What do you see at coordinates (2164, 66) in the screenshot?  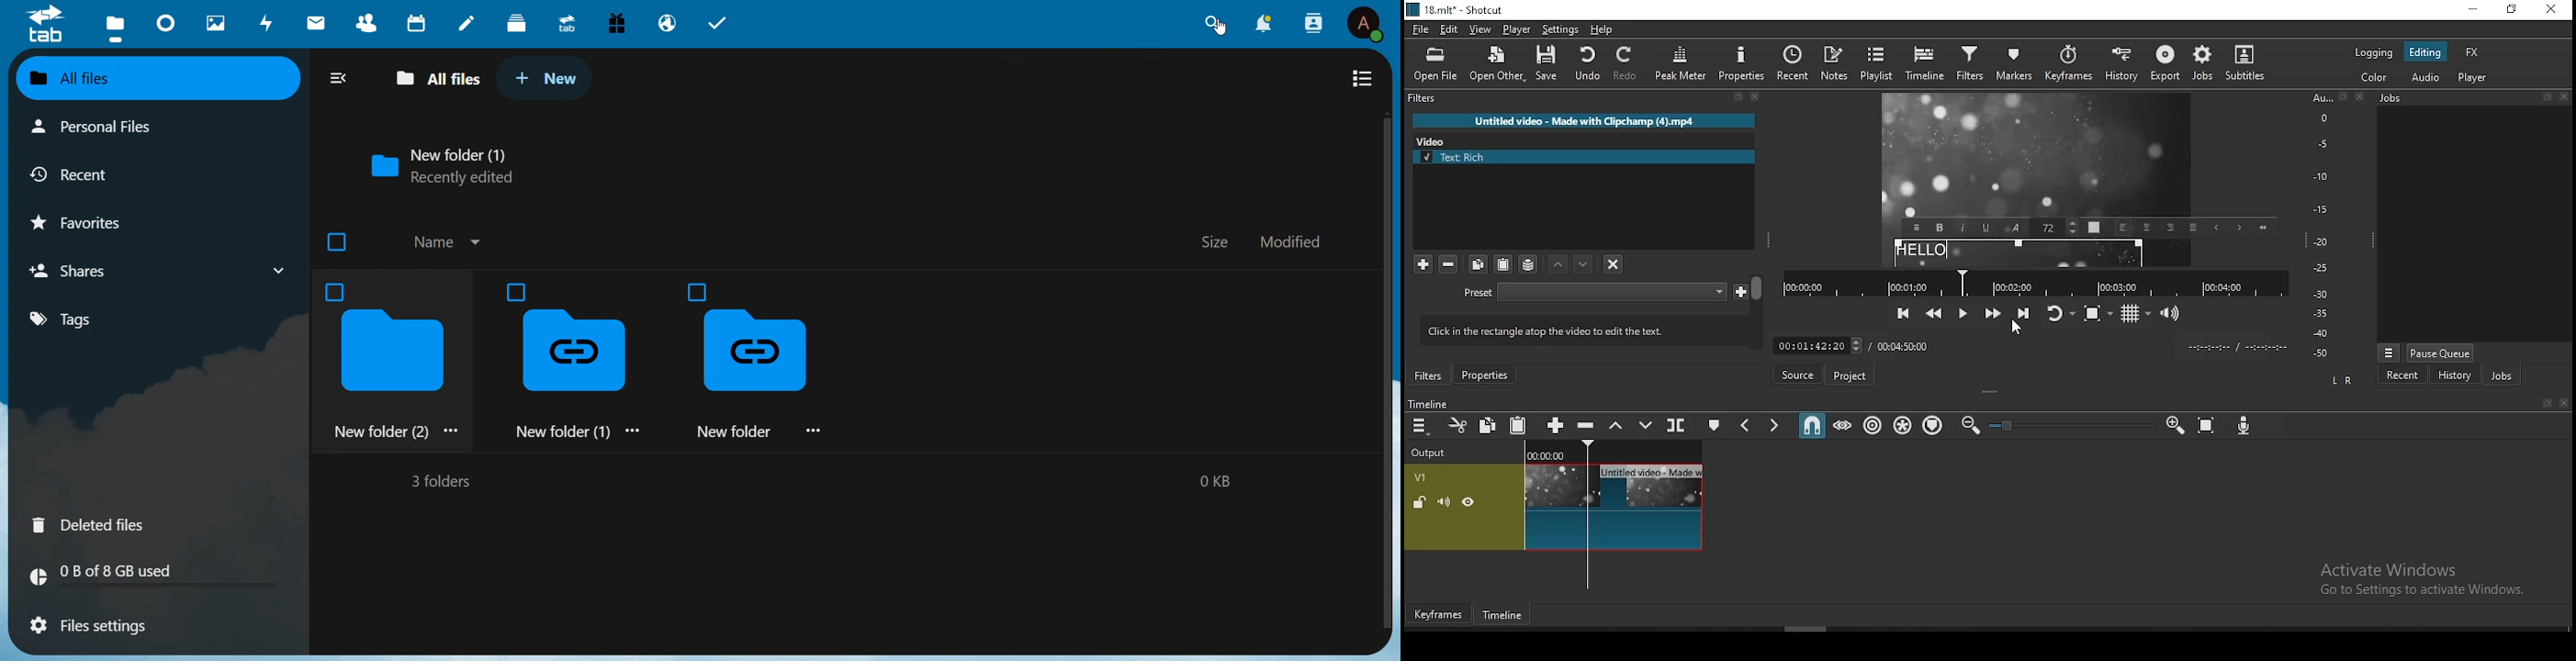 I see `export` at bounding box center [2164, 66].